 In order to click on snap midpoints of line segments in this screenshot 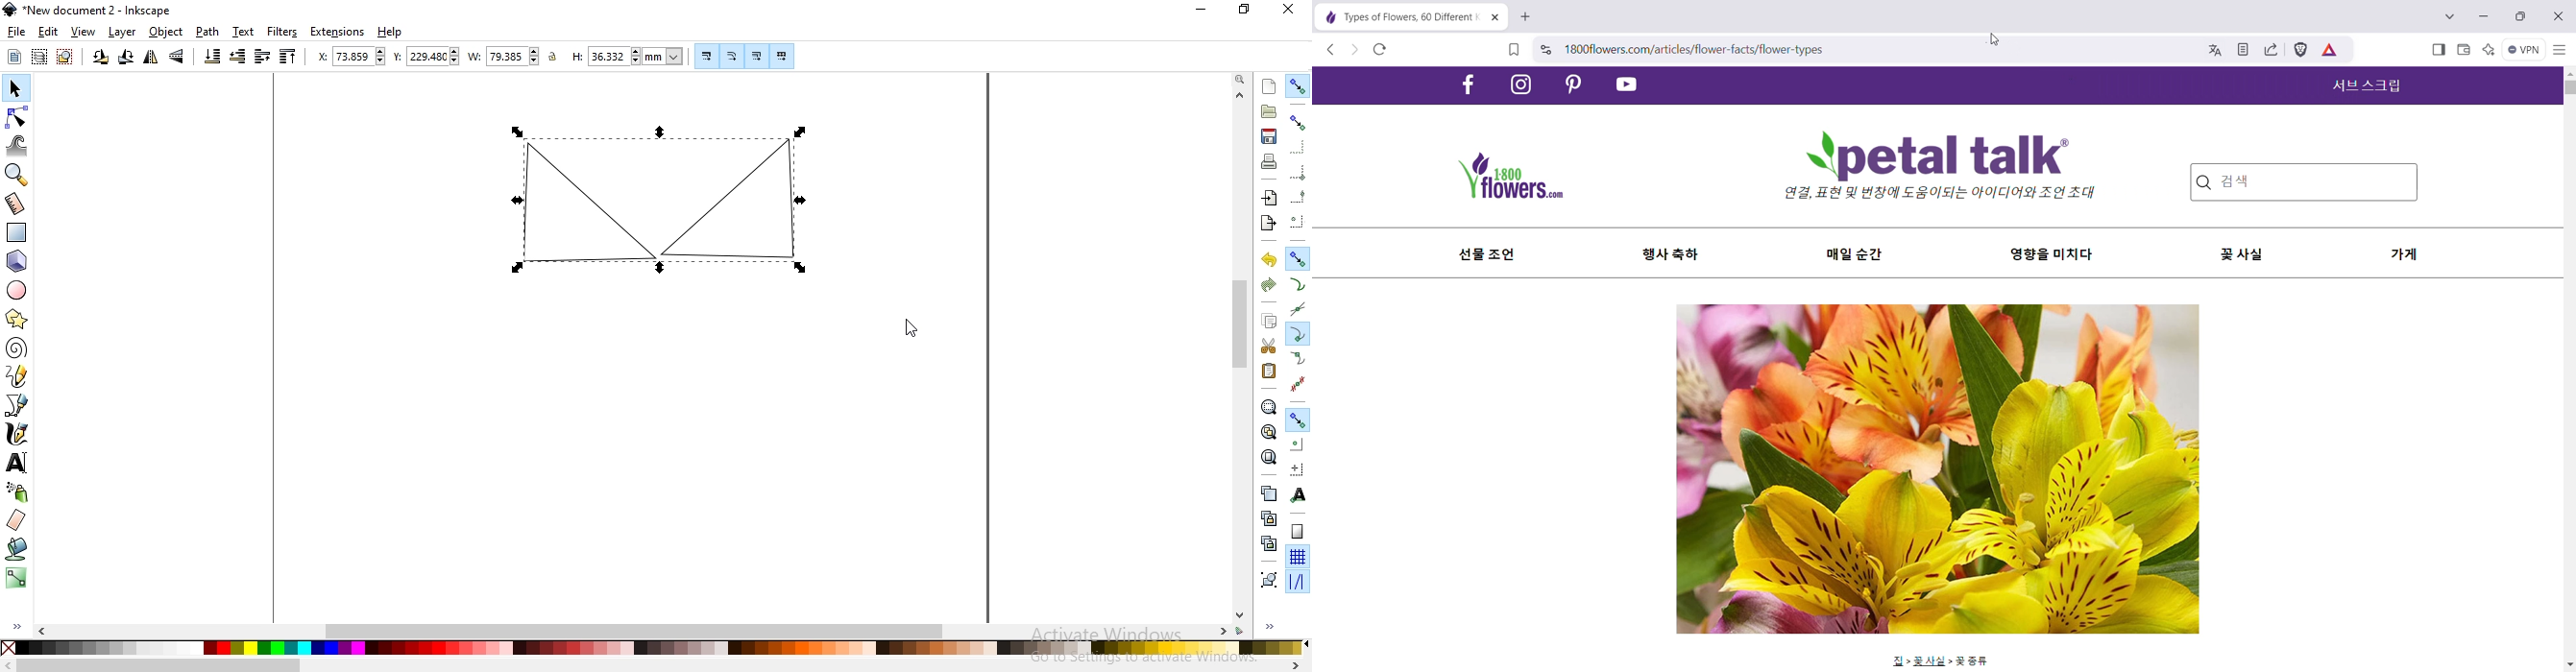, I will do `click(1297, 381)`.